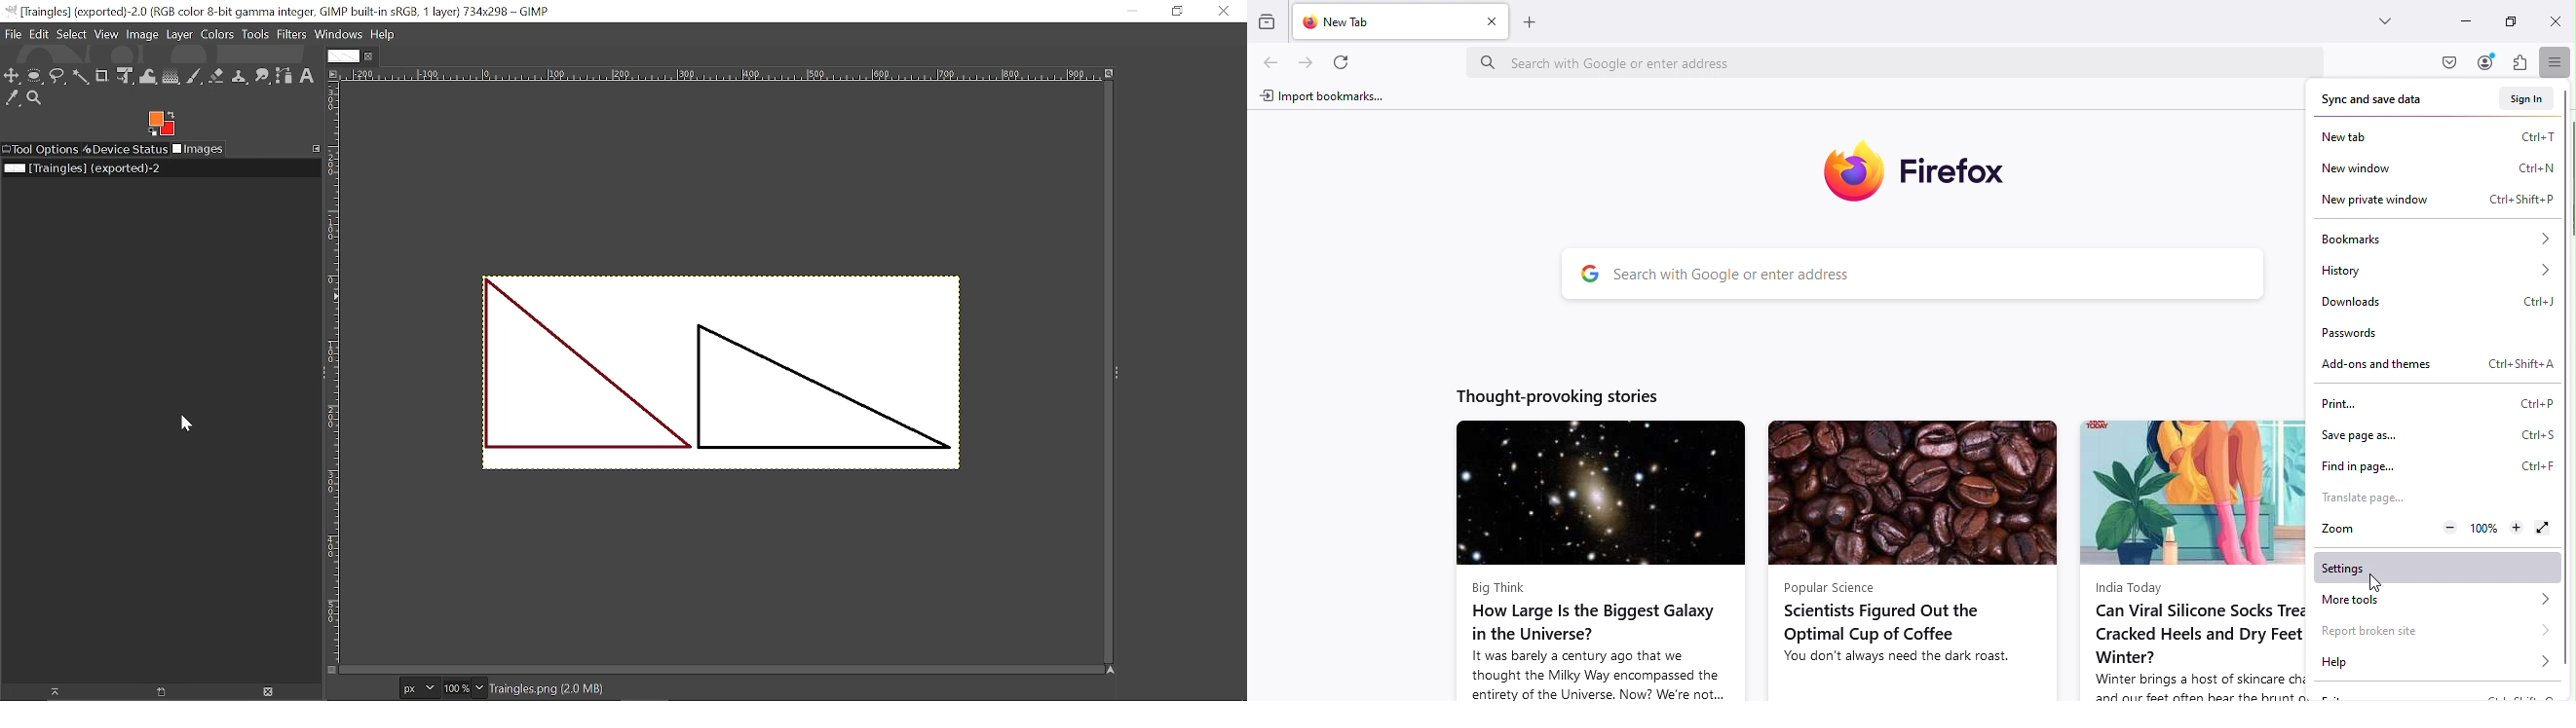 This screenshot has height=728, width=2576. Describe the element at coordinates (383, 34) in the screenshot. I see `Help` at that location.